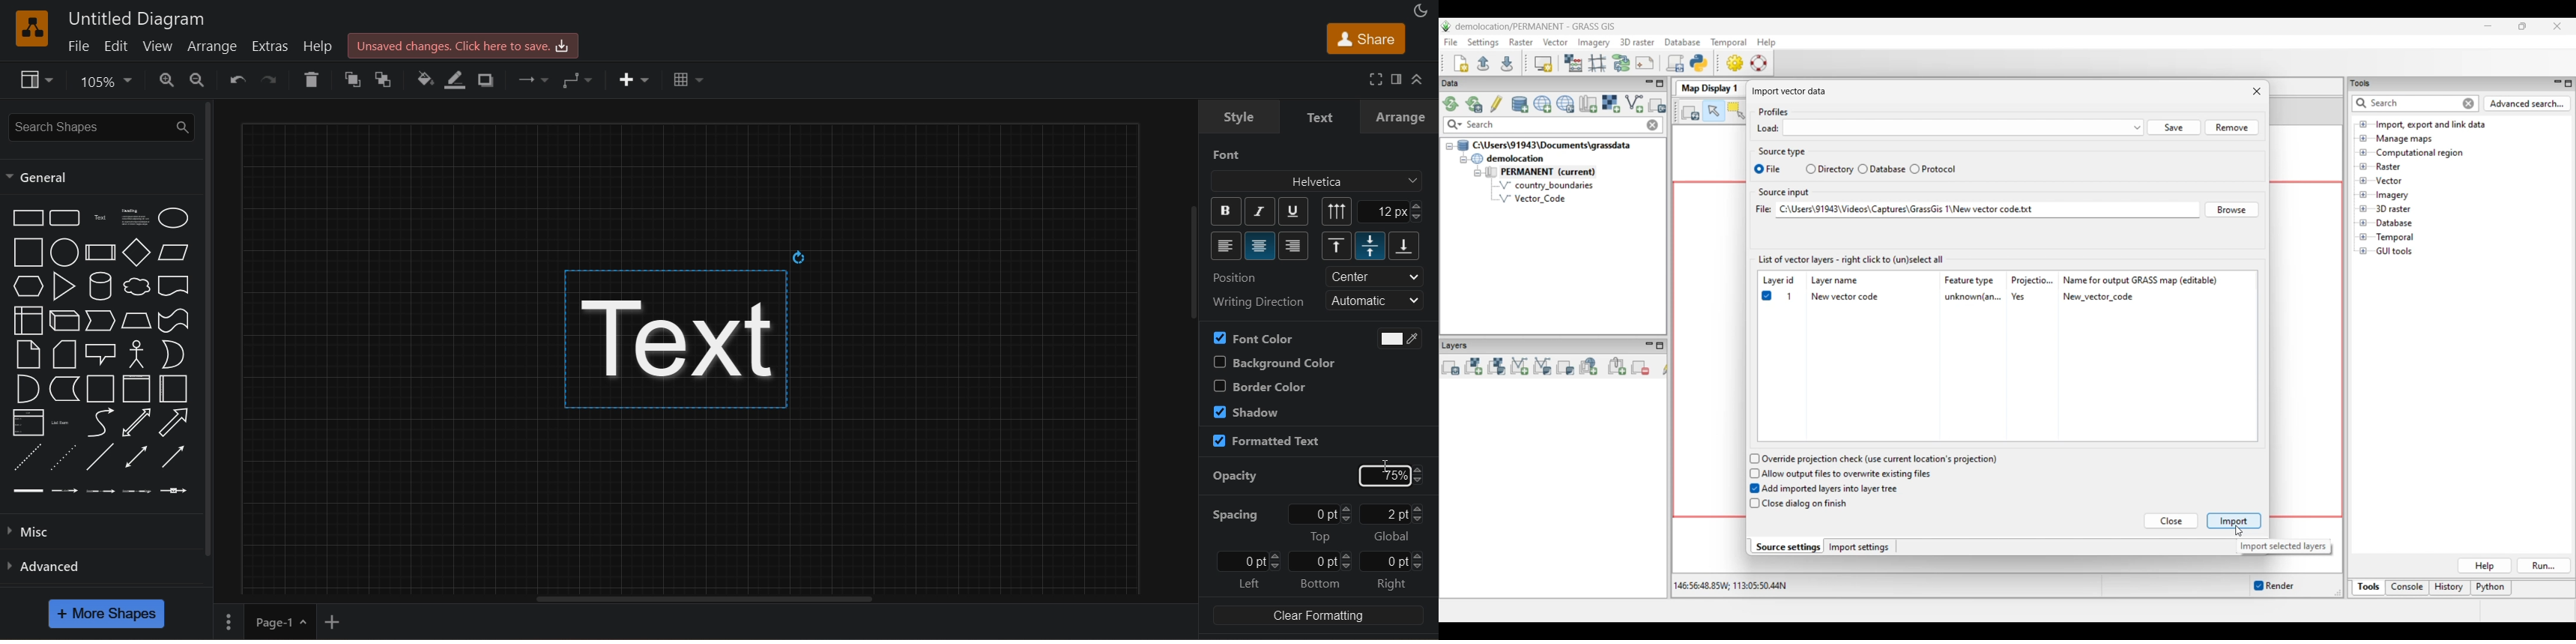 This screenshot has height=644, width=2576. What do you see at coordinates (27, 217) in the screenshot?
I see `rectangle` at bounding box center [27, 217].